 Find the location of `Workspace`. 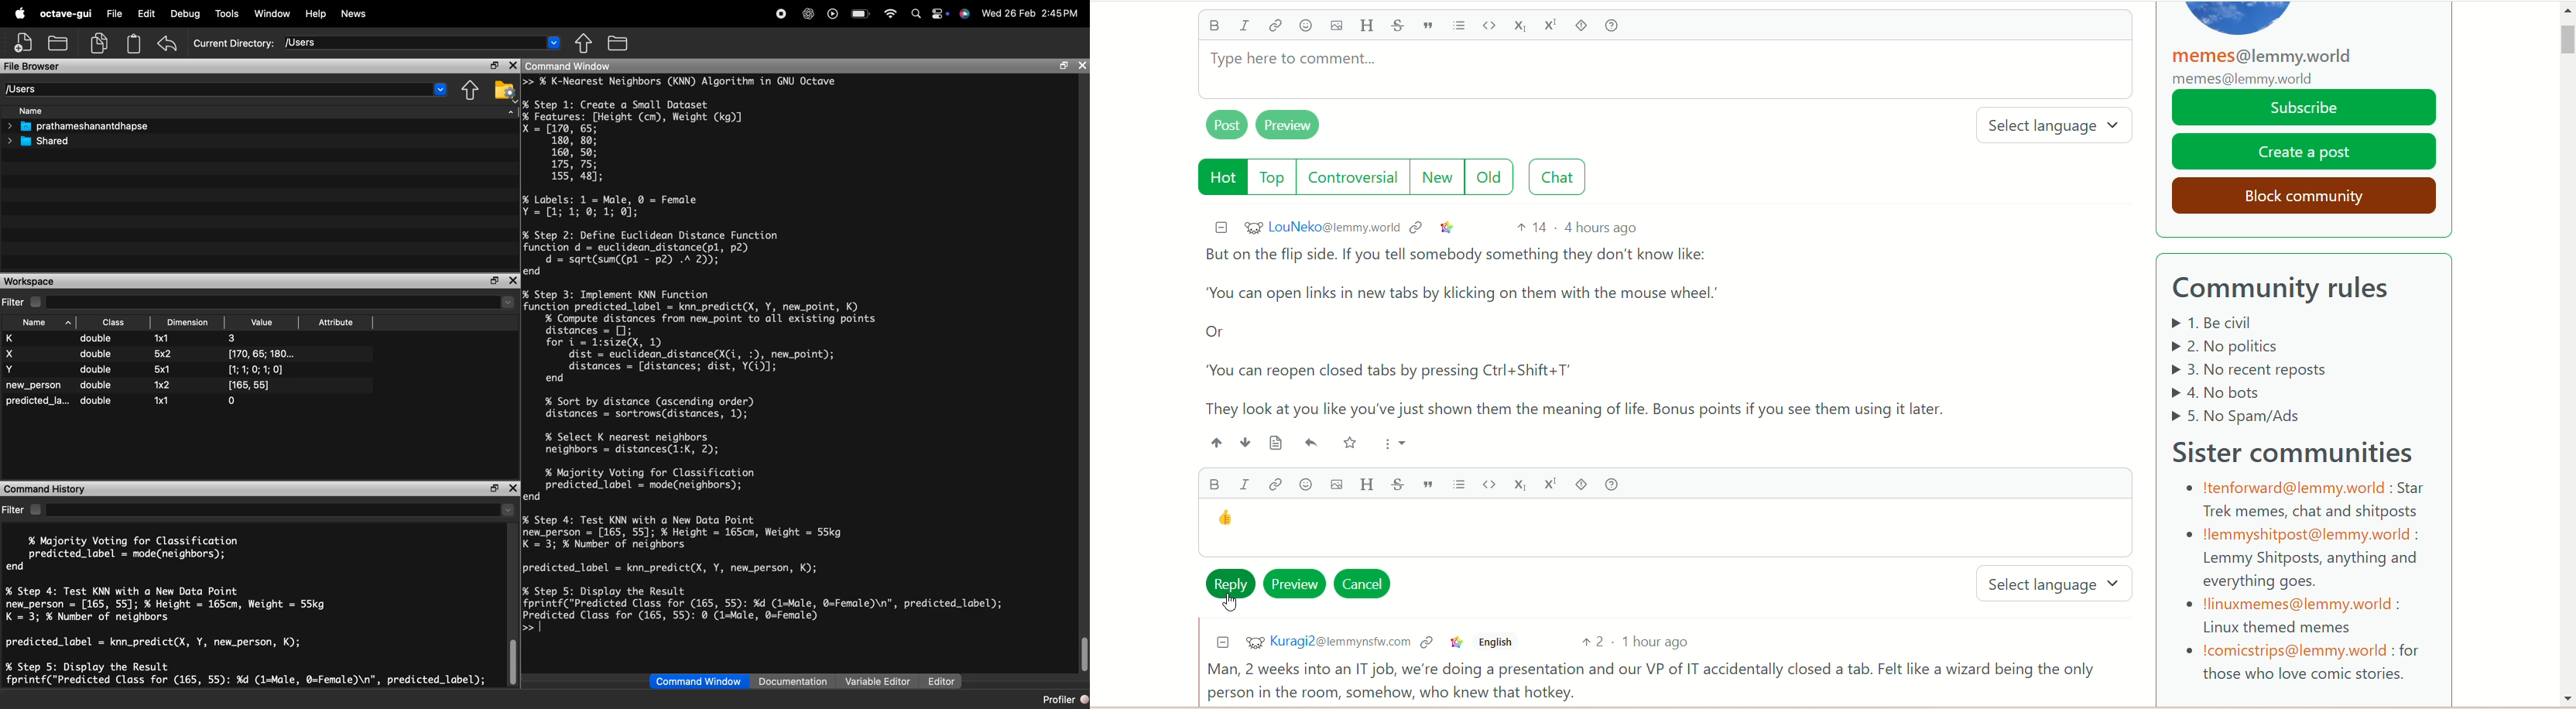

Workspace is located at coordinates (29, 281).